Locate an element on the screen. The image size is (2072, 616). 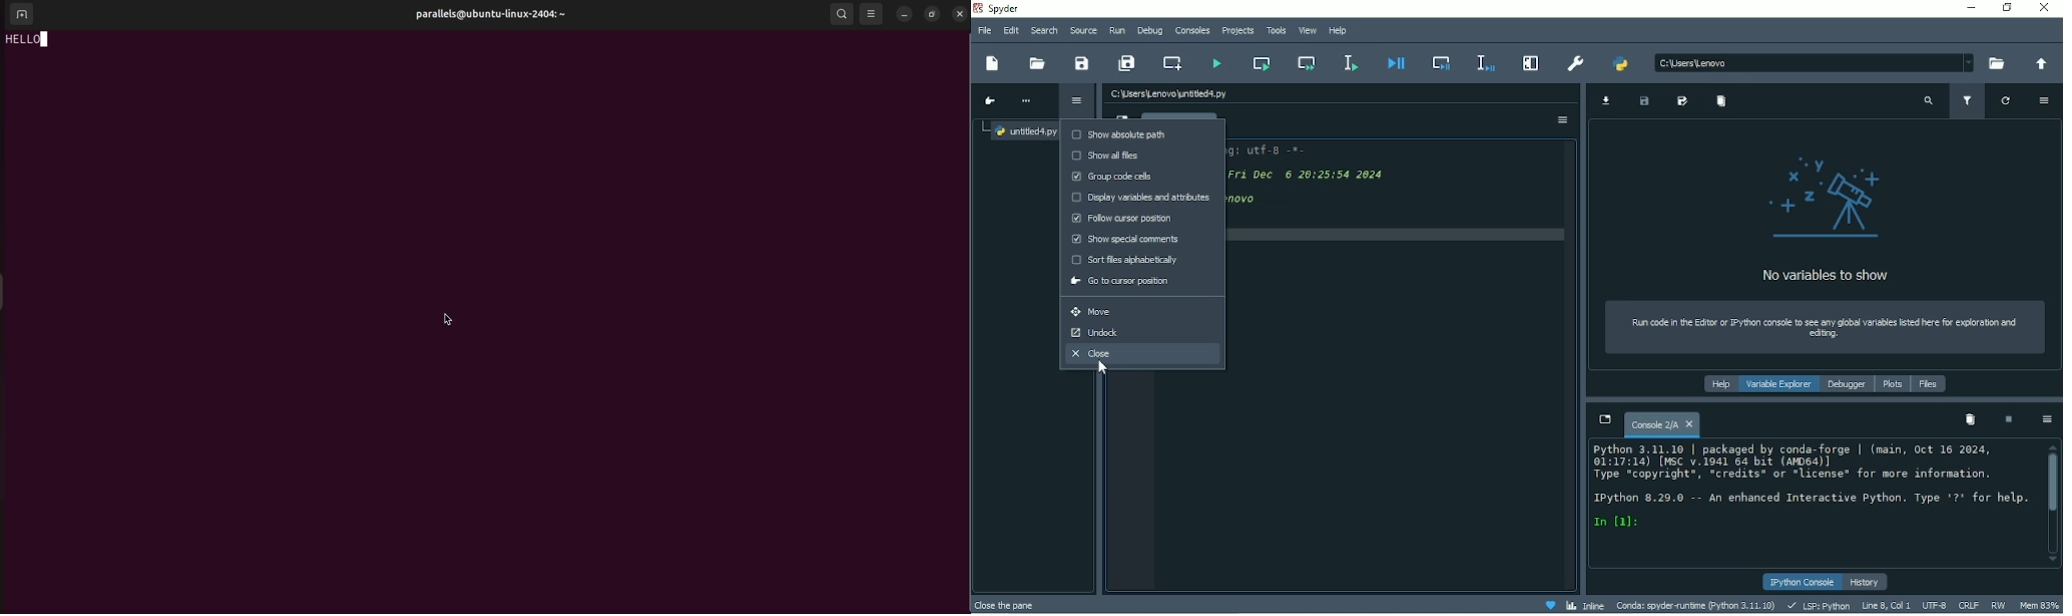
File name is located at coordinates (1170, 92).